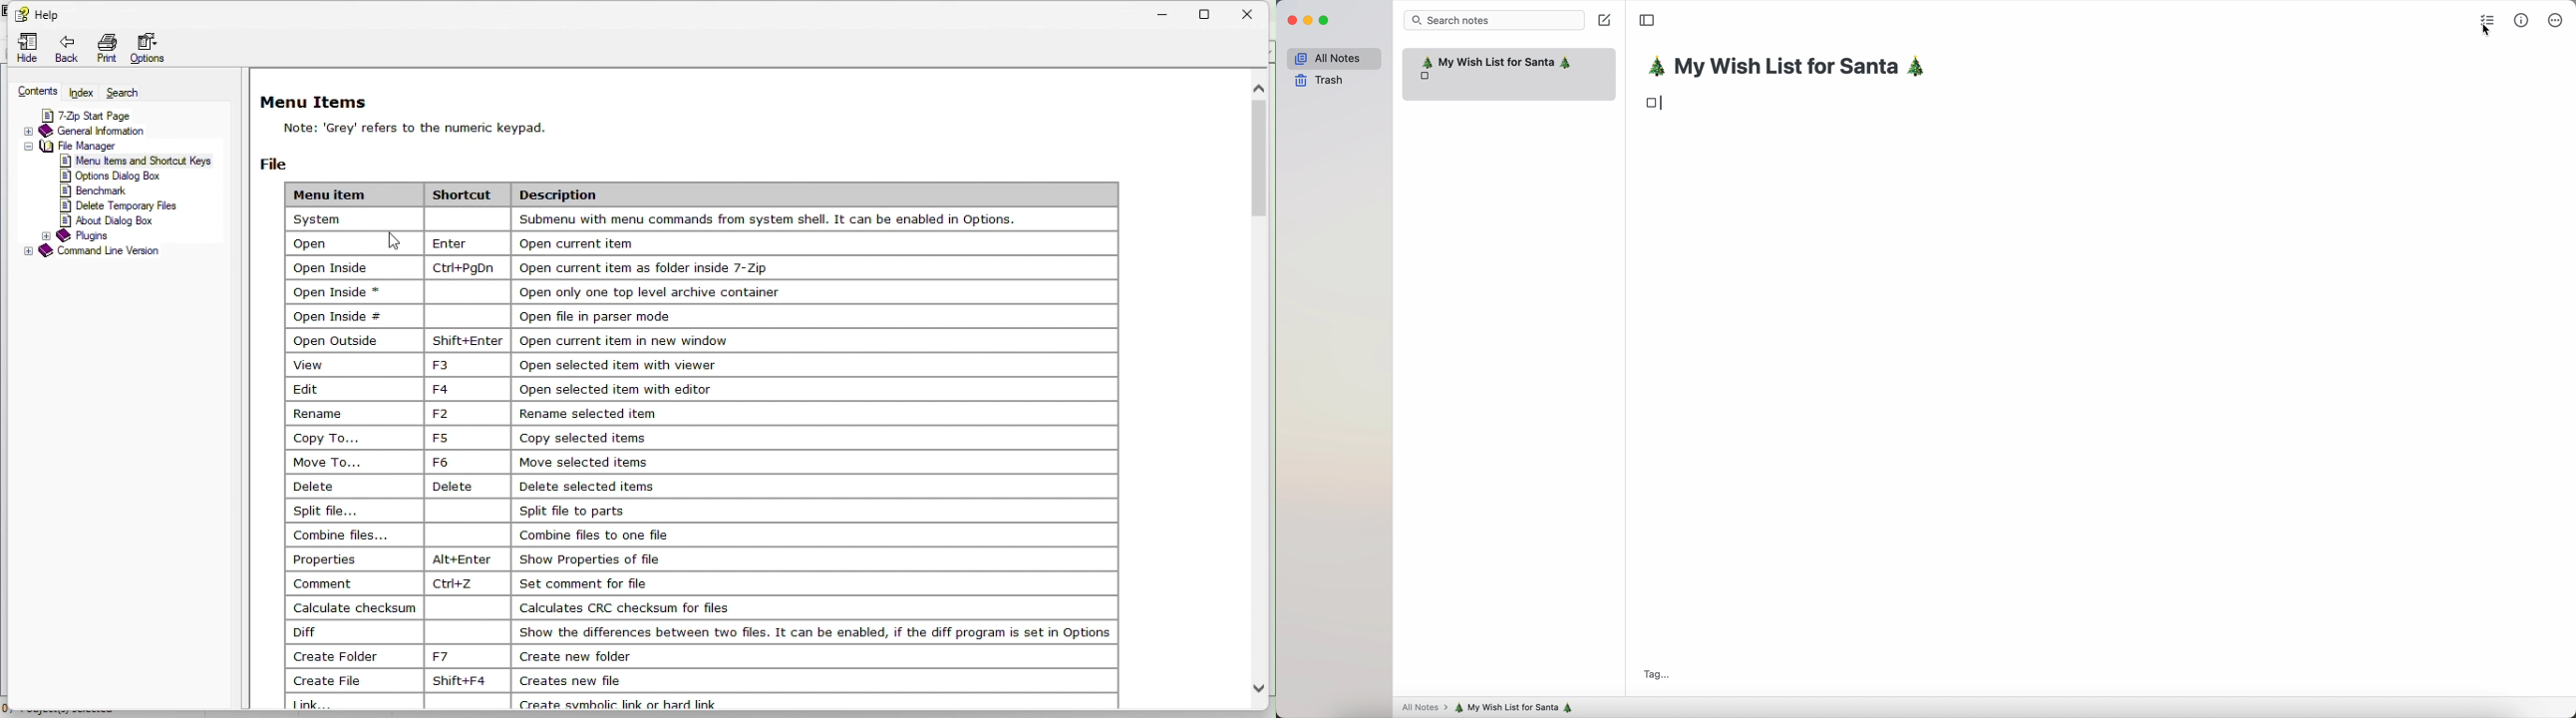  I want to click on Minimize, so click(1164, 11).